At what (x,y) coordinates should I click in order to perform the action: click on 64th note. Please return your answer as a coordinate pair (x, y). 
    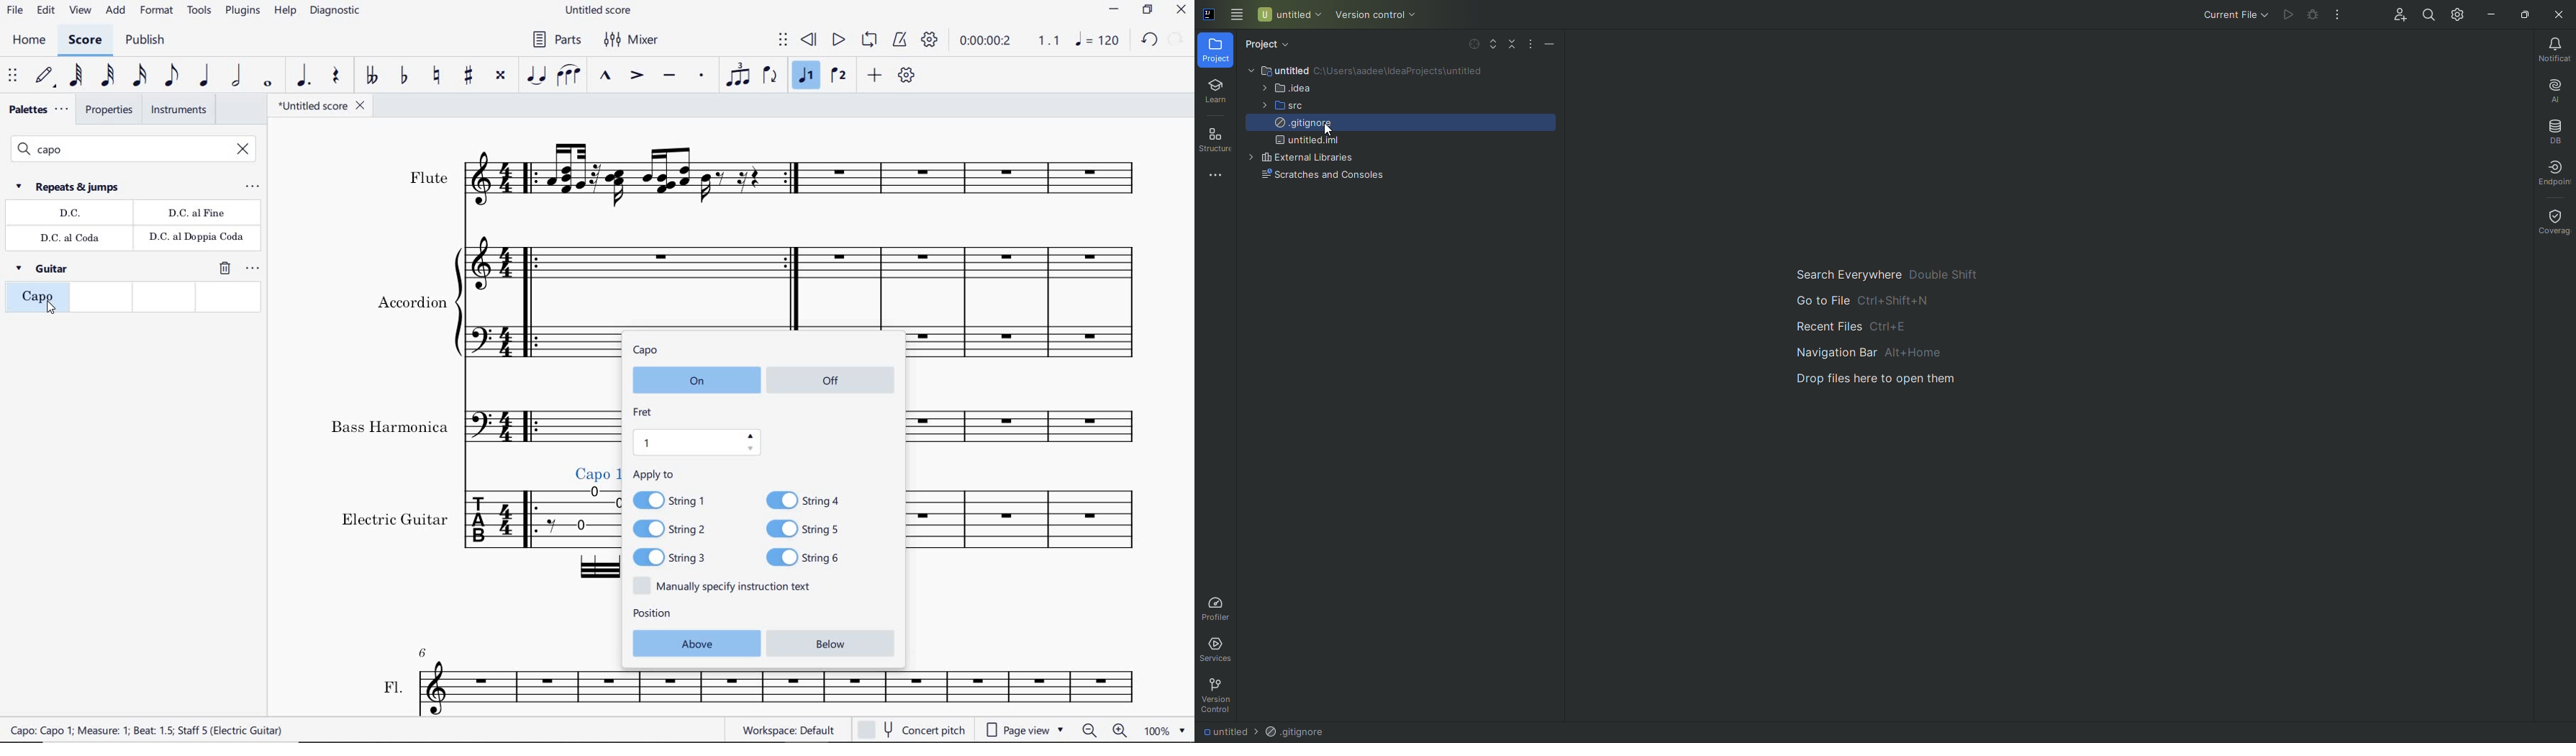
    Looking at the image, I should click on (76, 76).